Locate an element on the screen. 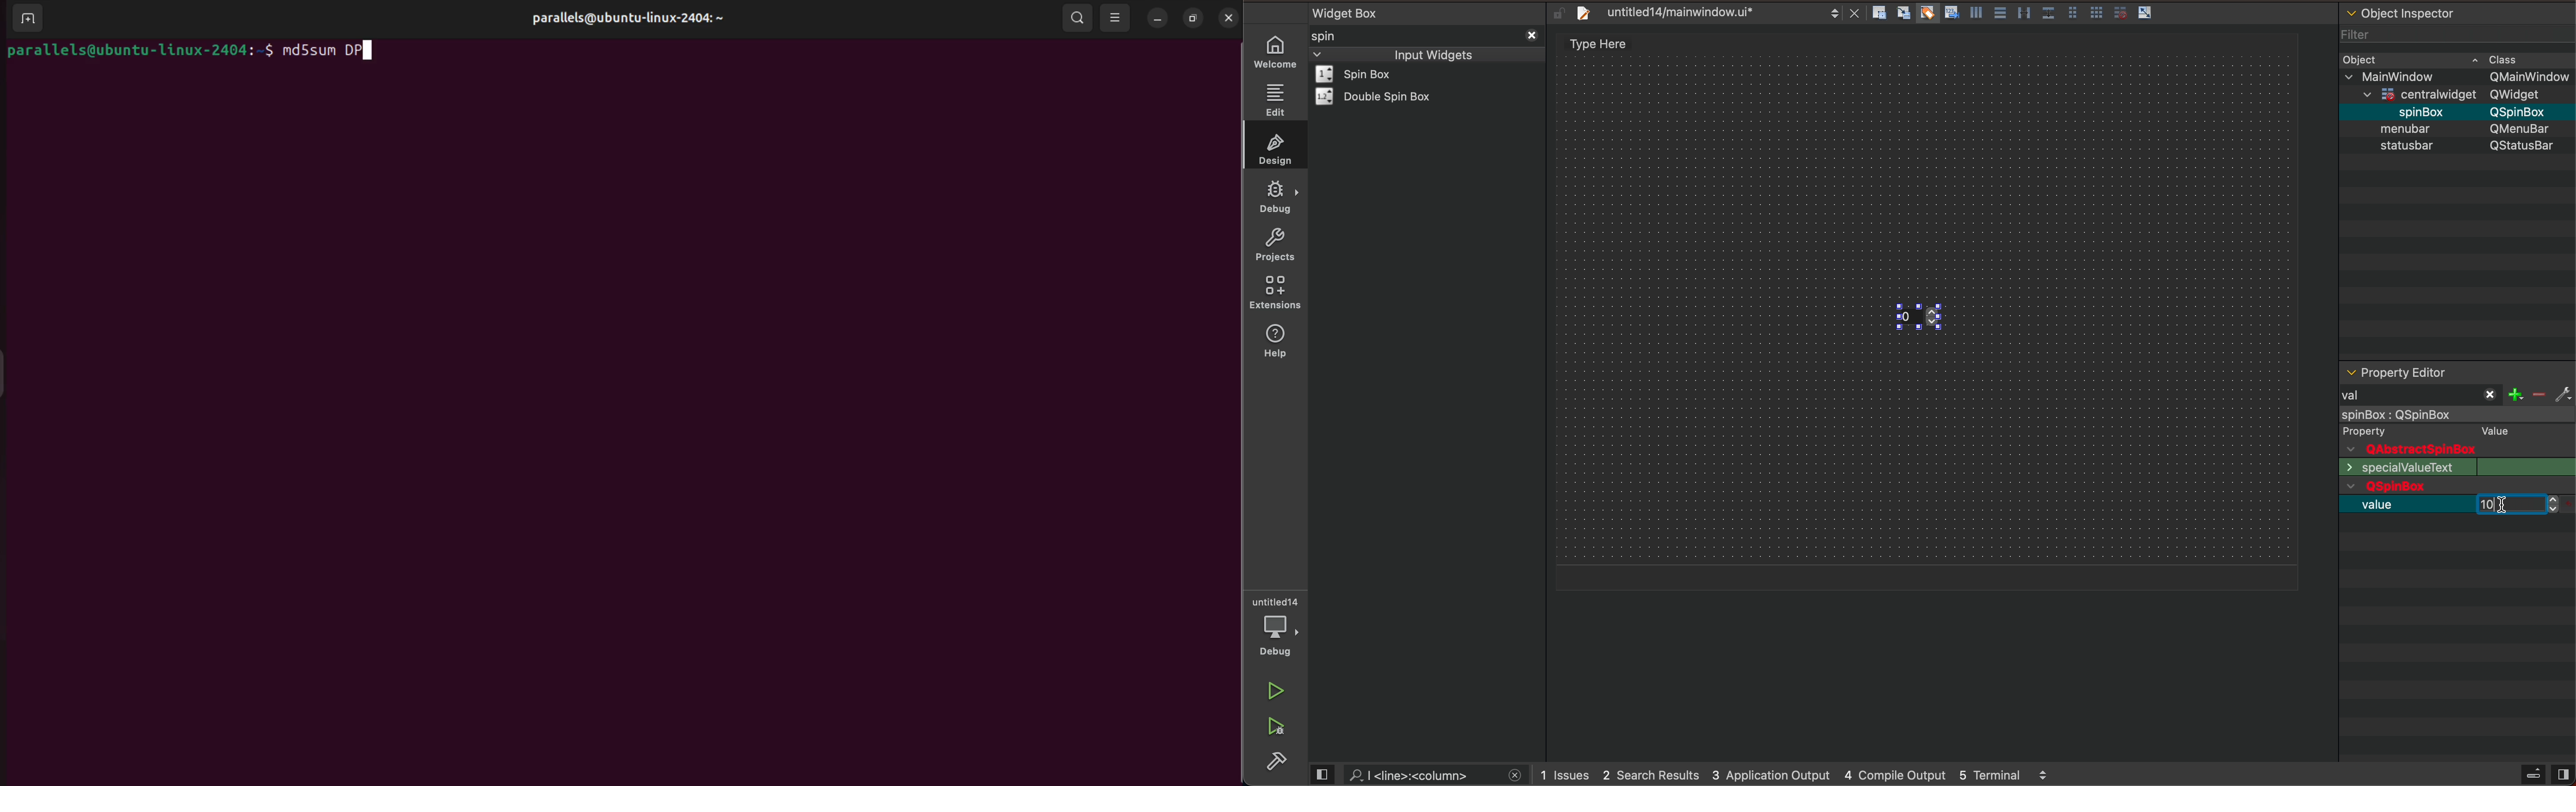 The height and width of the screenshot is (812, 2576).  is located at coordinates (2528, 77).